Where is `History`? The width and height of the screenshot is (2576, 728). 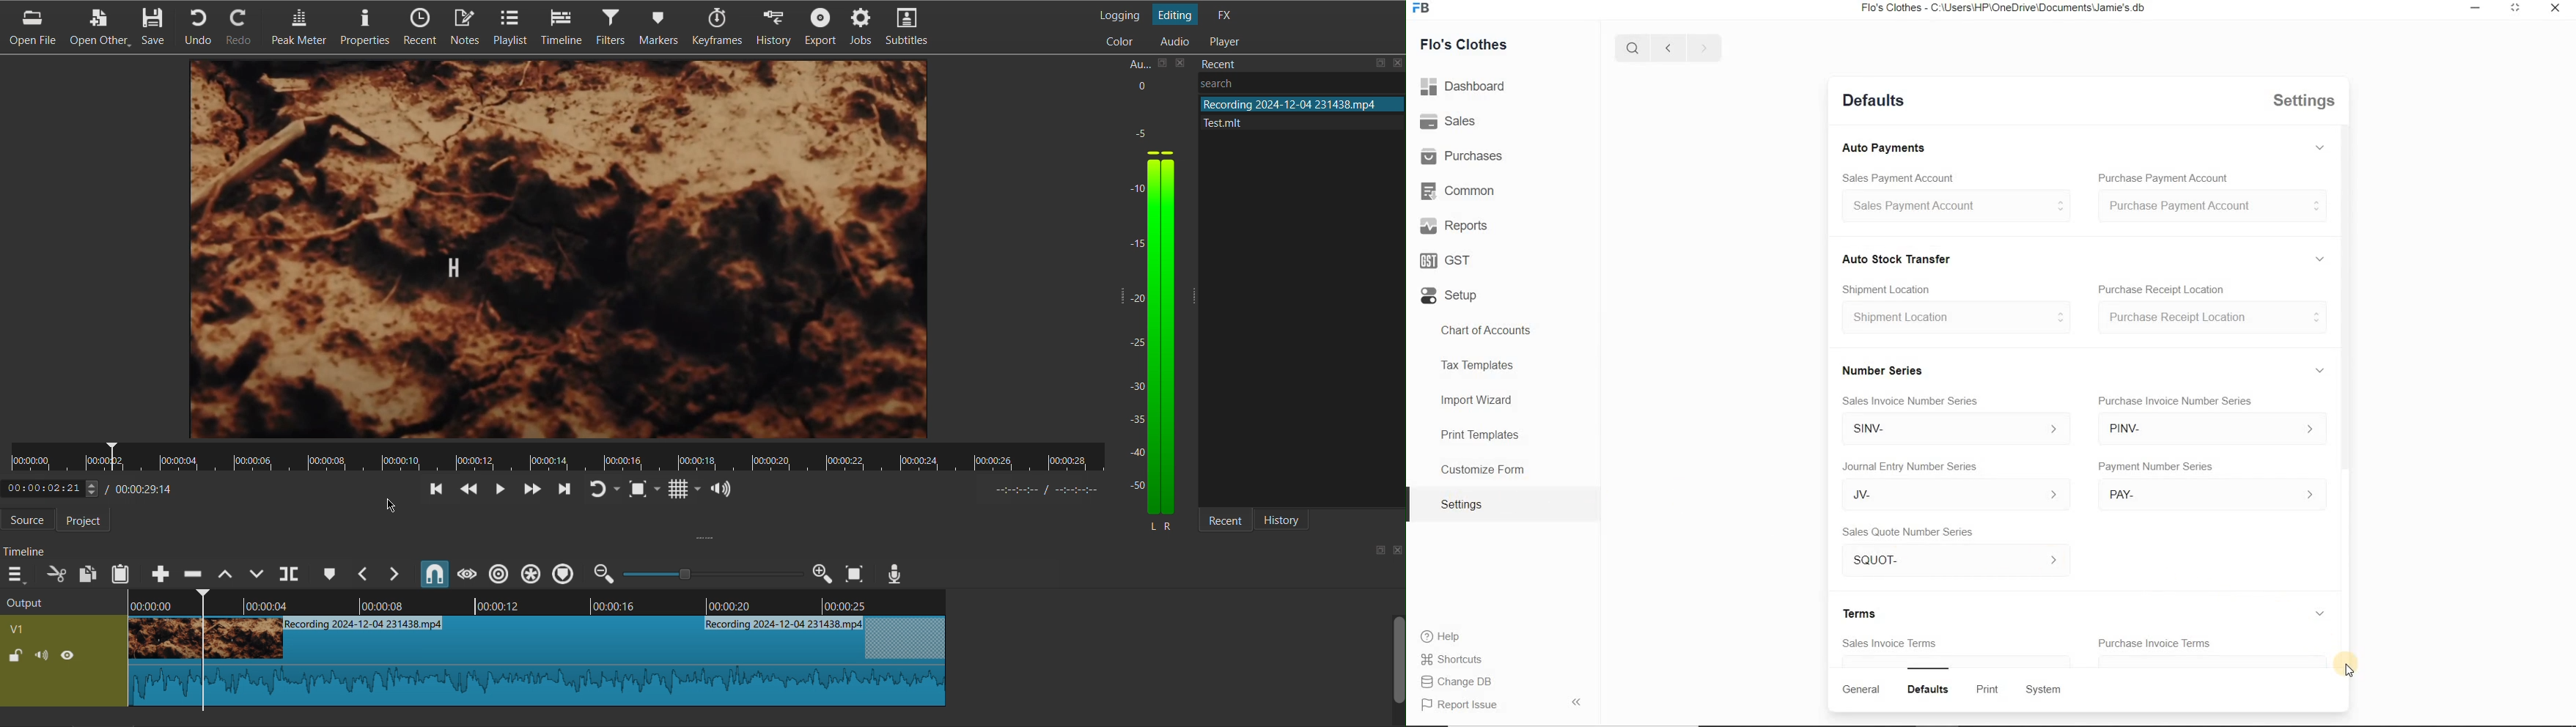
History is located at coordinates (776, 29).